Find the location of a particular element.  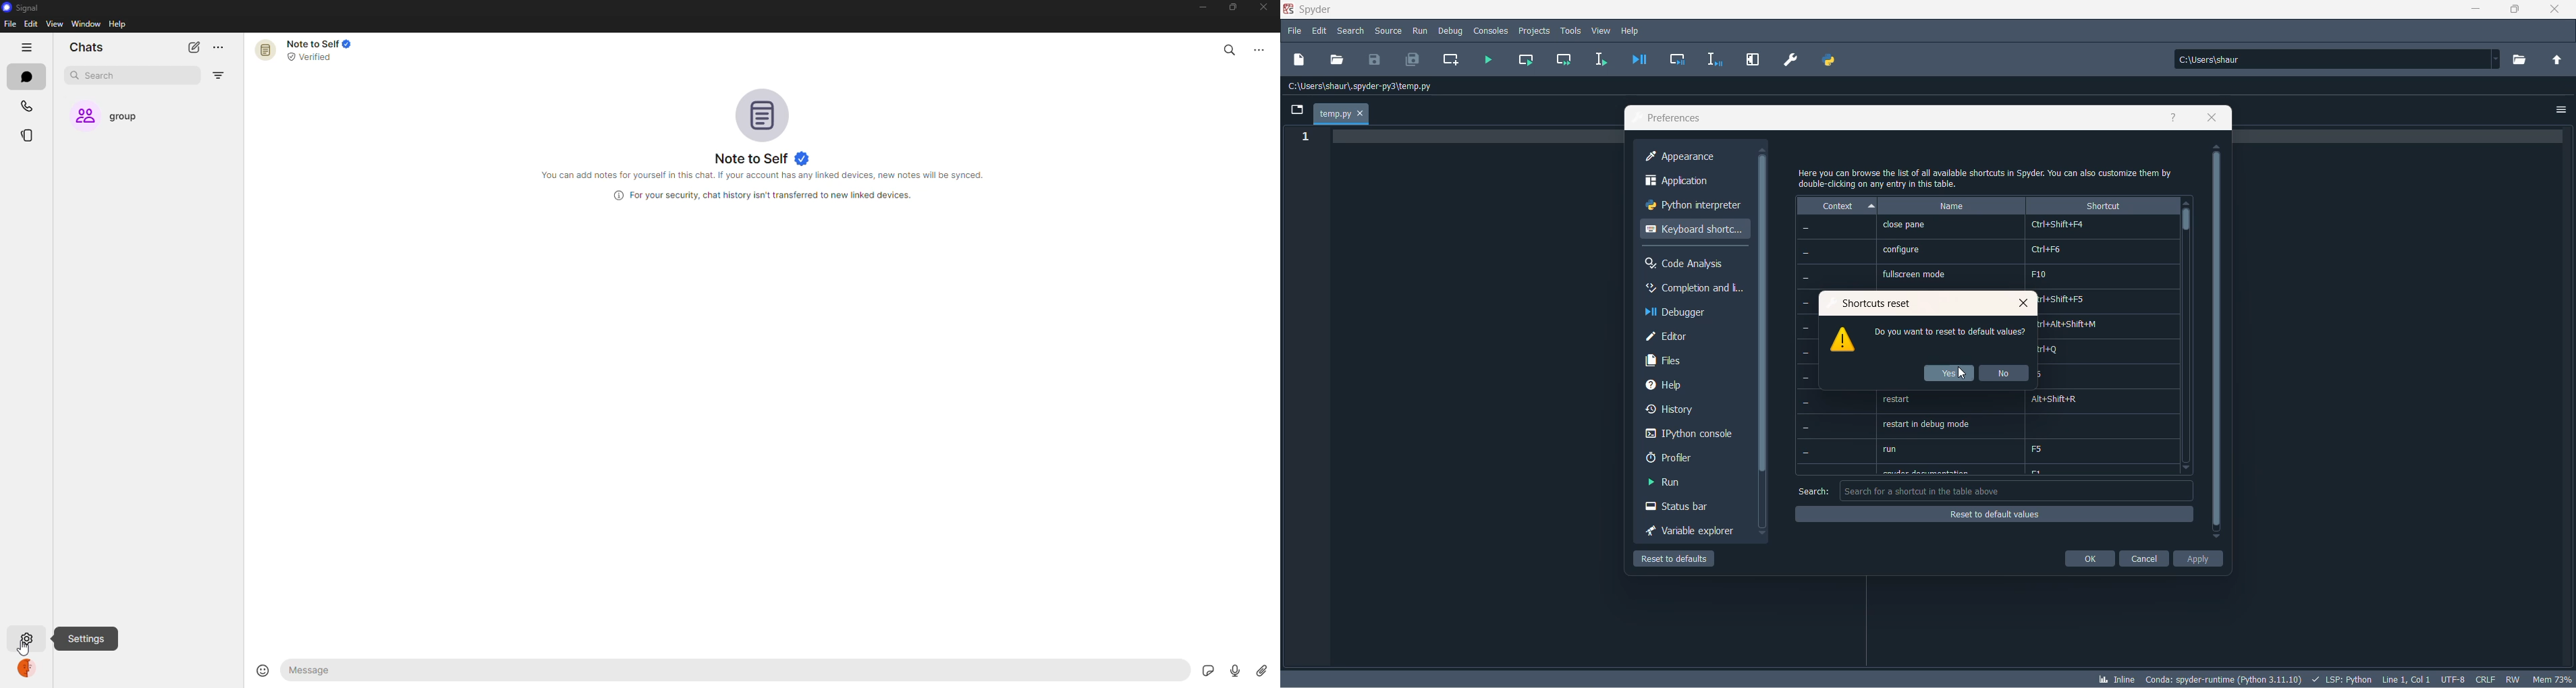

help is located at coordinates (1687, 387).